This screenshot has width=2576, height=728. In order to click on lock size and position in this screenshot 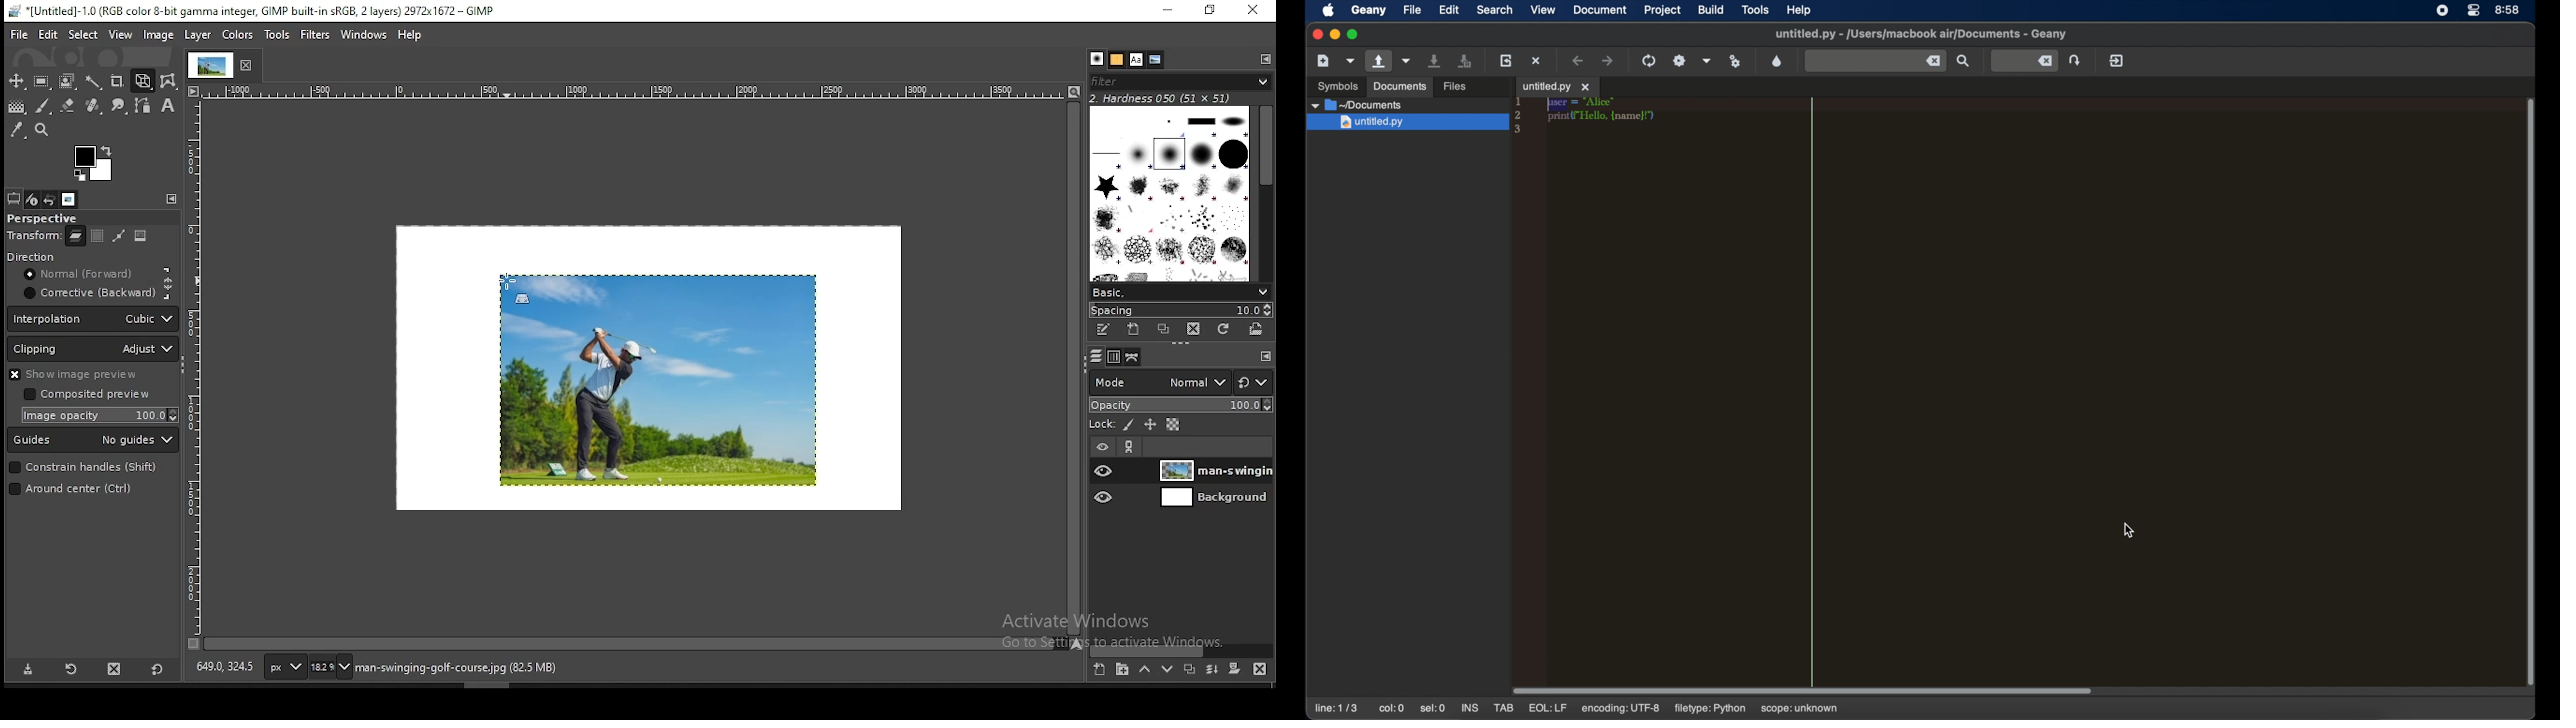, I will do `click(1148, 425)`.